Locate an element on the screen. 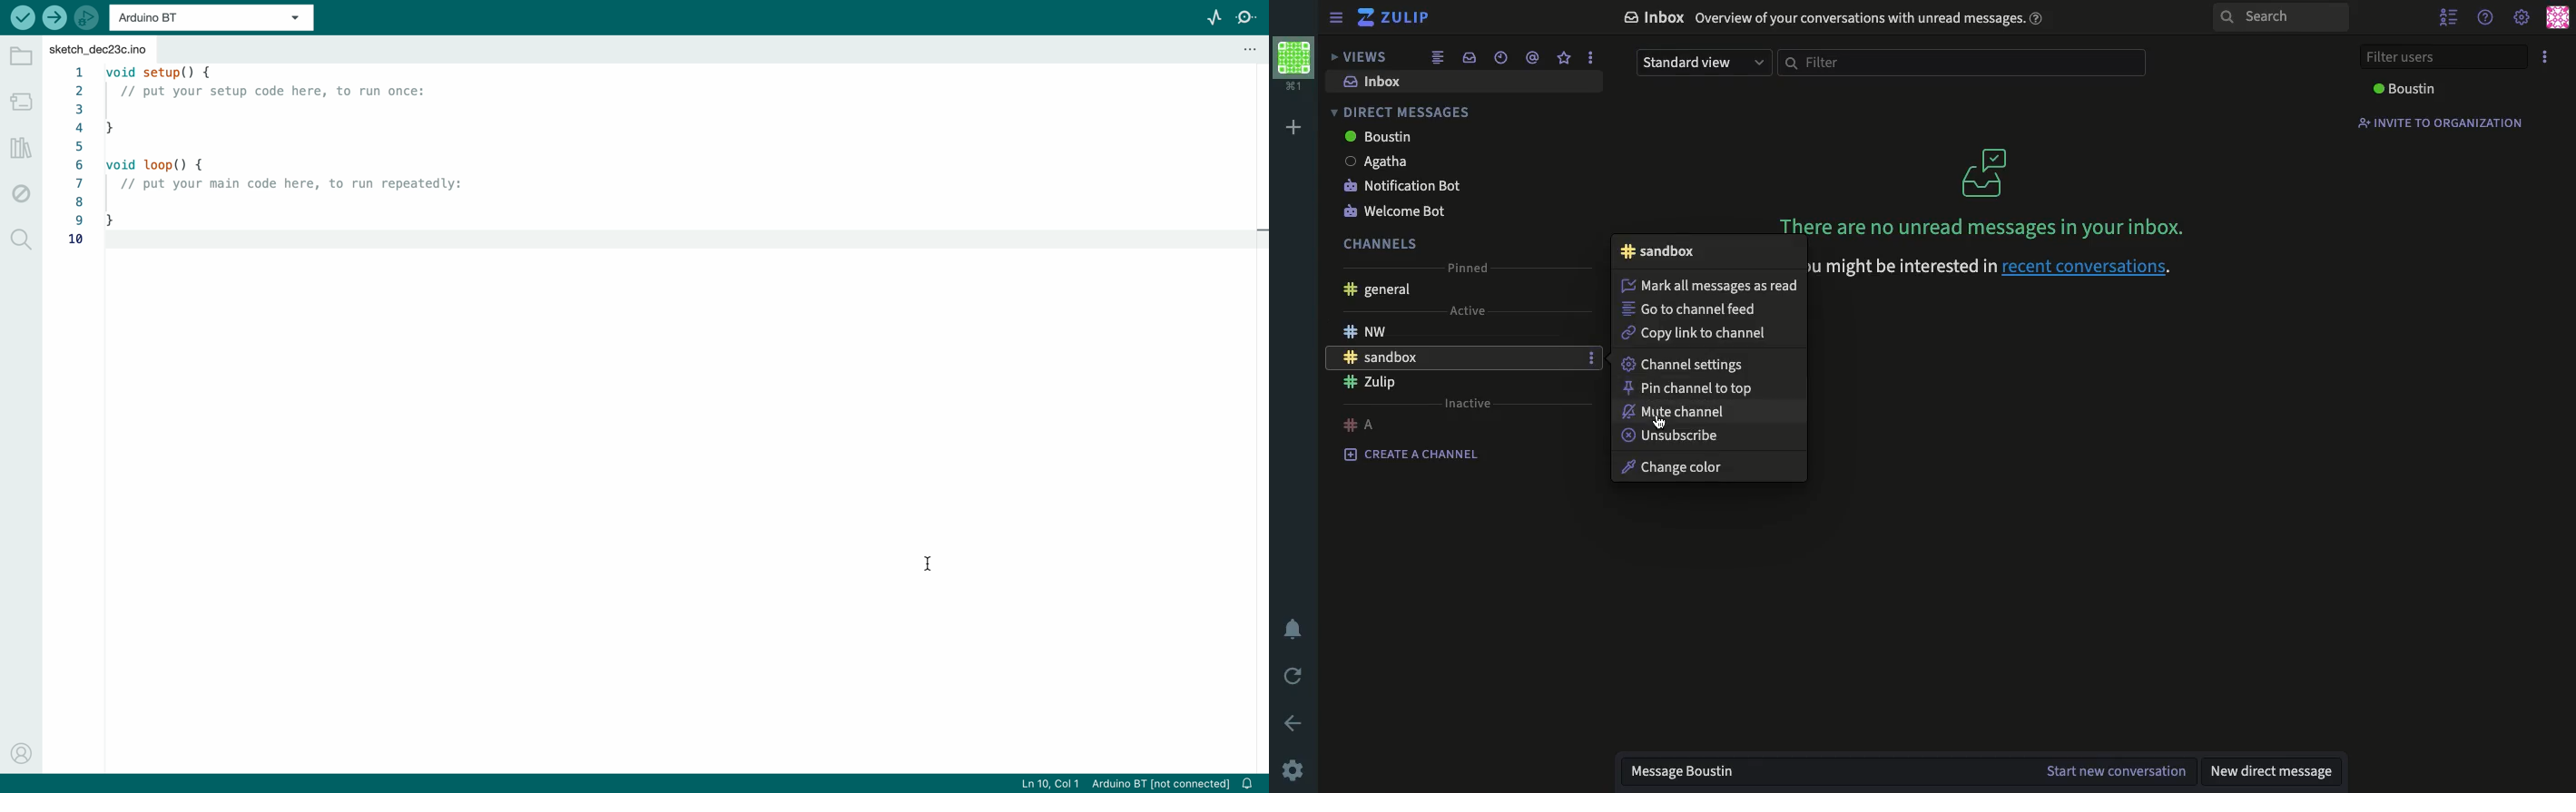 The height and width of the screenshot is (812, 2576). direct messages is located at coordinates (1403, 113).